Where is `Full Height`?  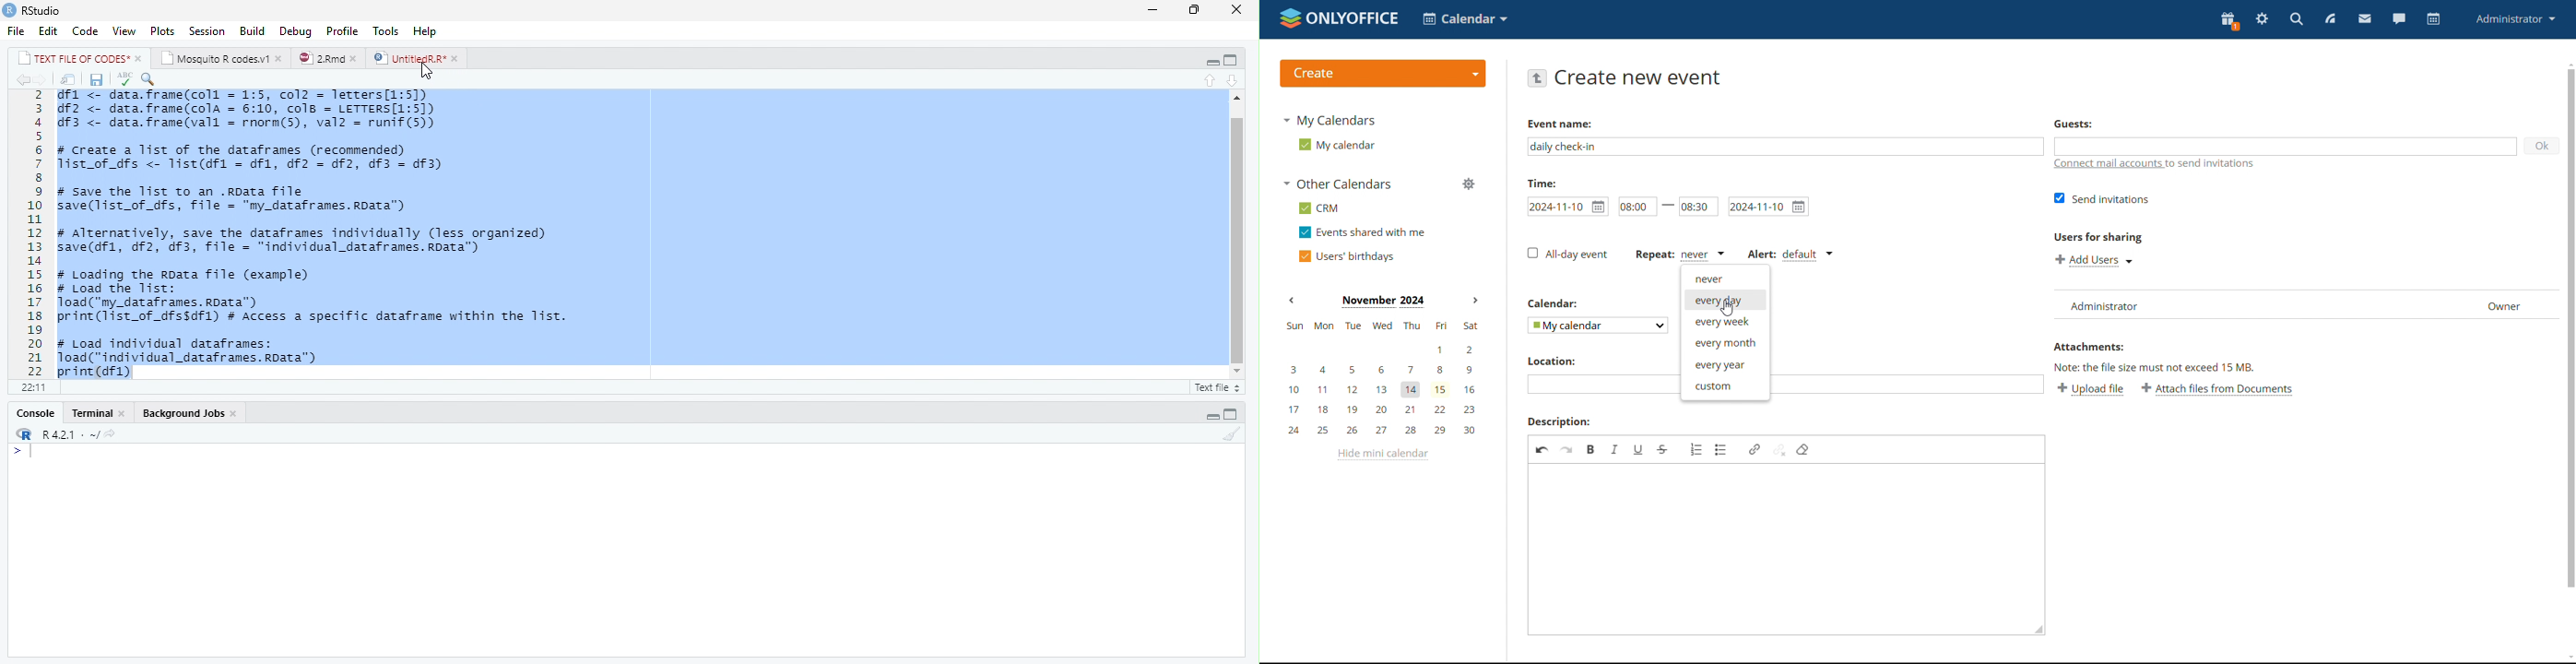 Full Height is located at coordinates (1233, 414).